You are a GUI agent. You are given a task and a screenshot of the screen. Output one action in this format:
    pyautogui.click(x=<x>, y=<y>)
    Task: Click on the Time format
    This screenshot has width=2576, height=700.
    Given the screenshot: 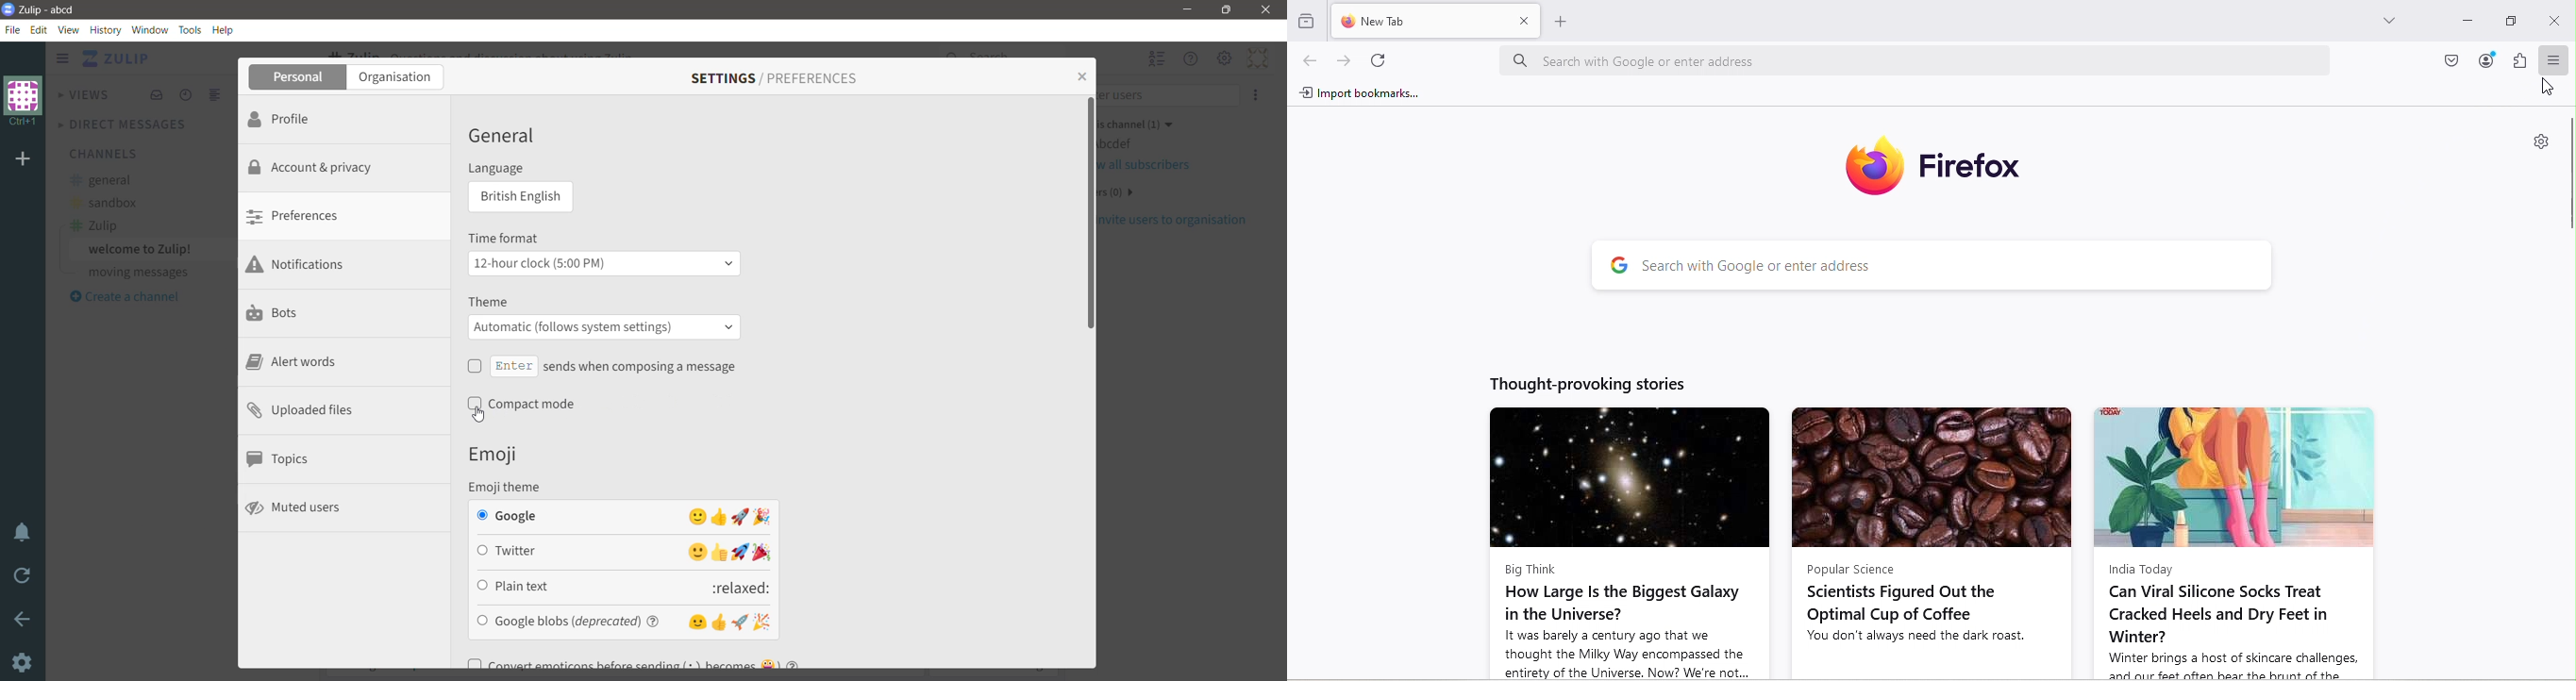 What is the action you would take?
    pyautogui.click(x=510, y=237)
    